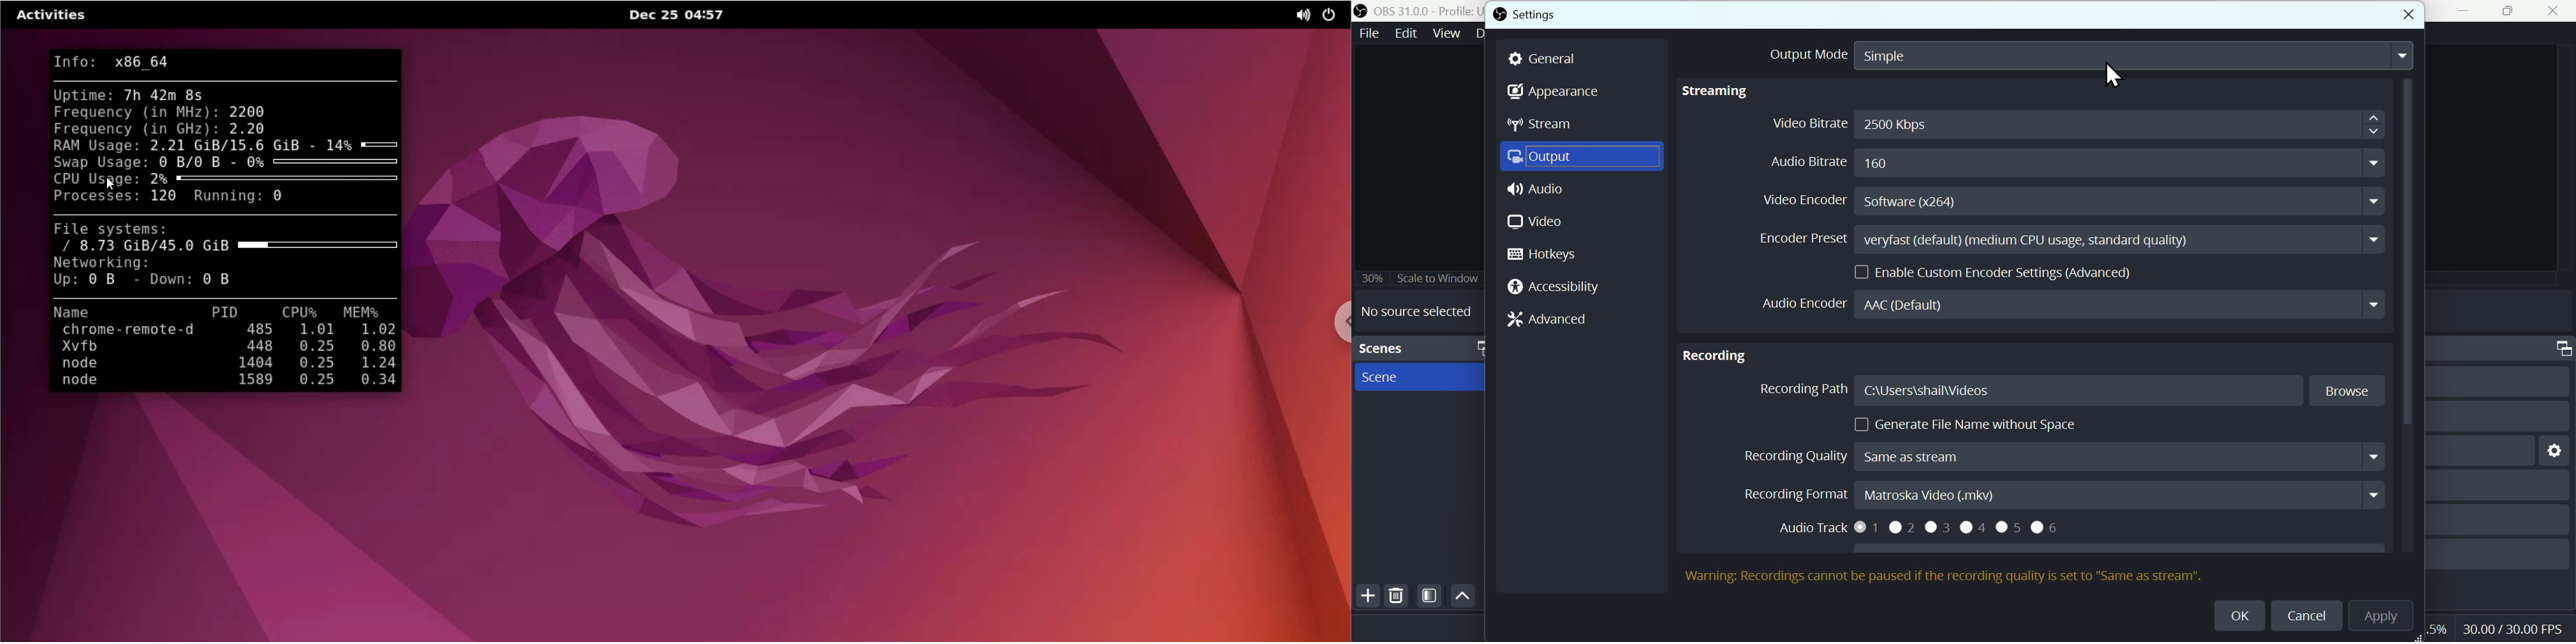 This screenshot has height=644, width=2576. What do you see at coordinates (1449, 32) in the screenshot?
I see `View` at bounding box center [1449, 32].